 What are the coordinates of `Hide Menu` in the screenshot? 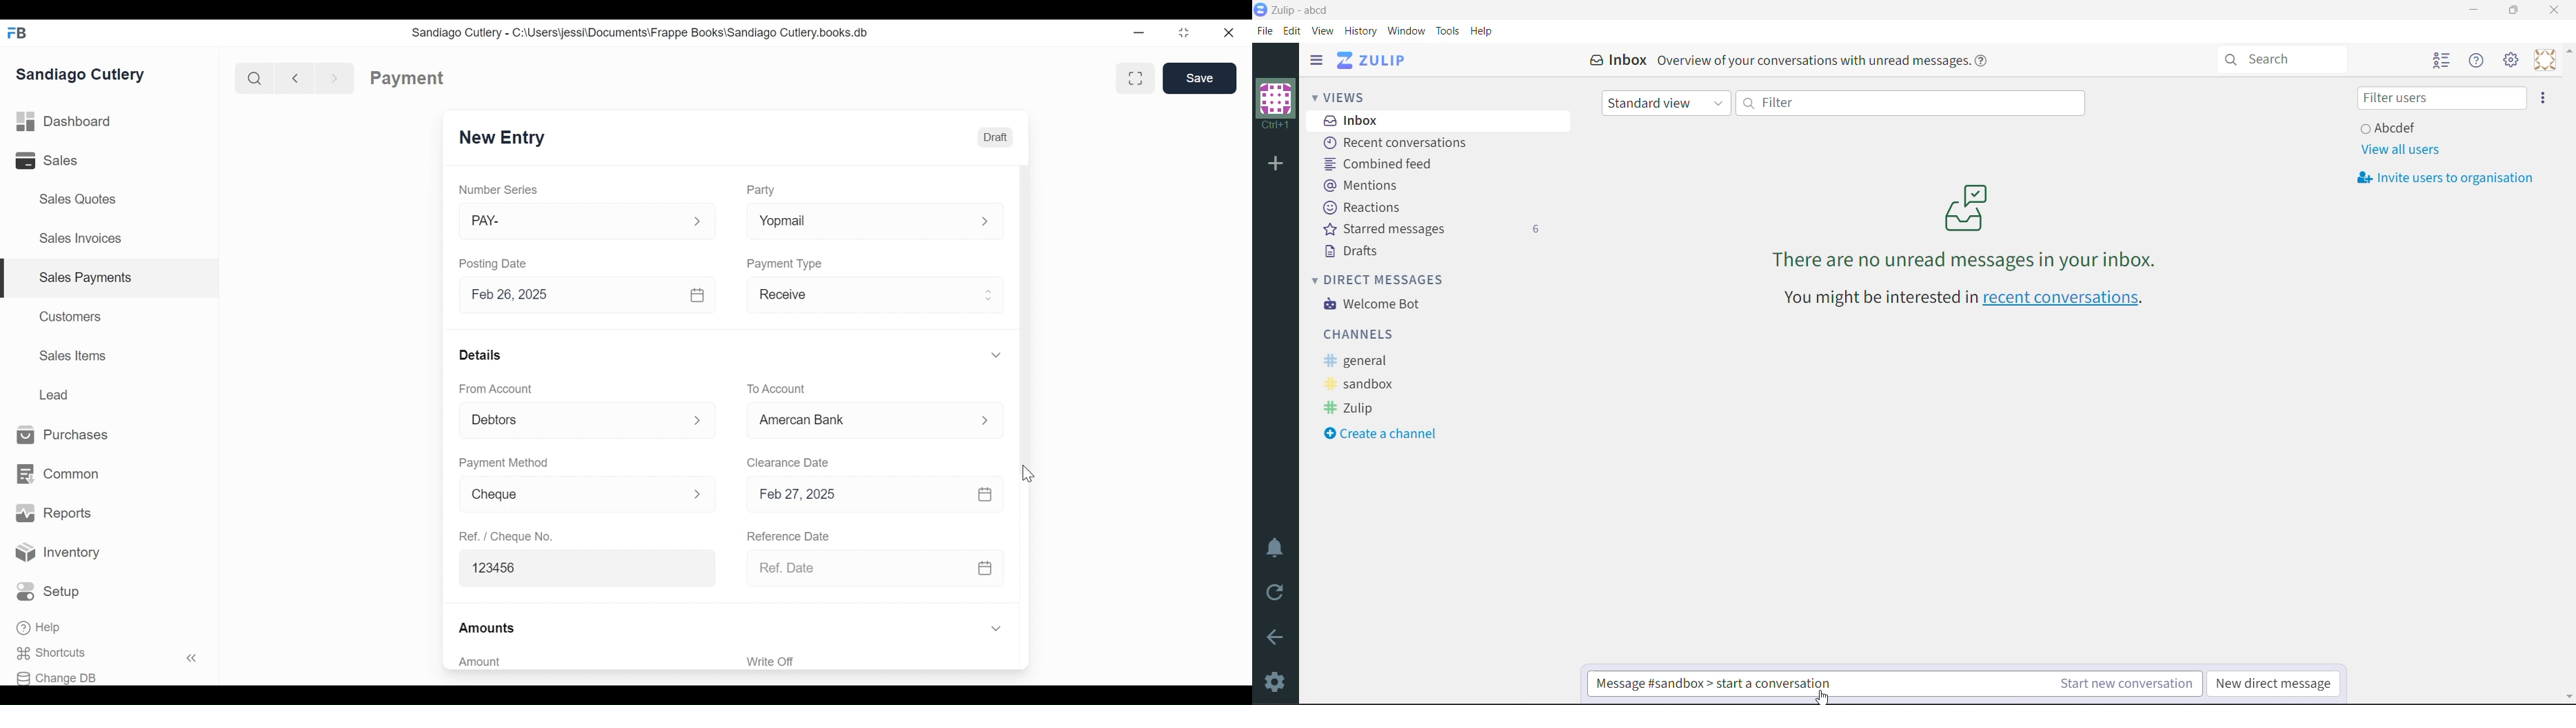 It's located at (2477, 61).